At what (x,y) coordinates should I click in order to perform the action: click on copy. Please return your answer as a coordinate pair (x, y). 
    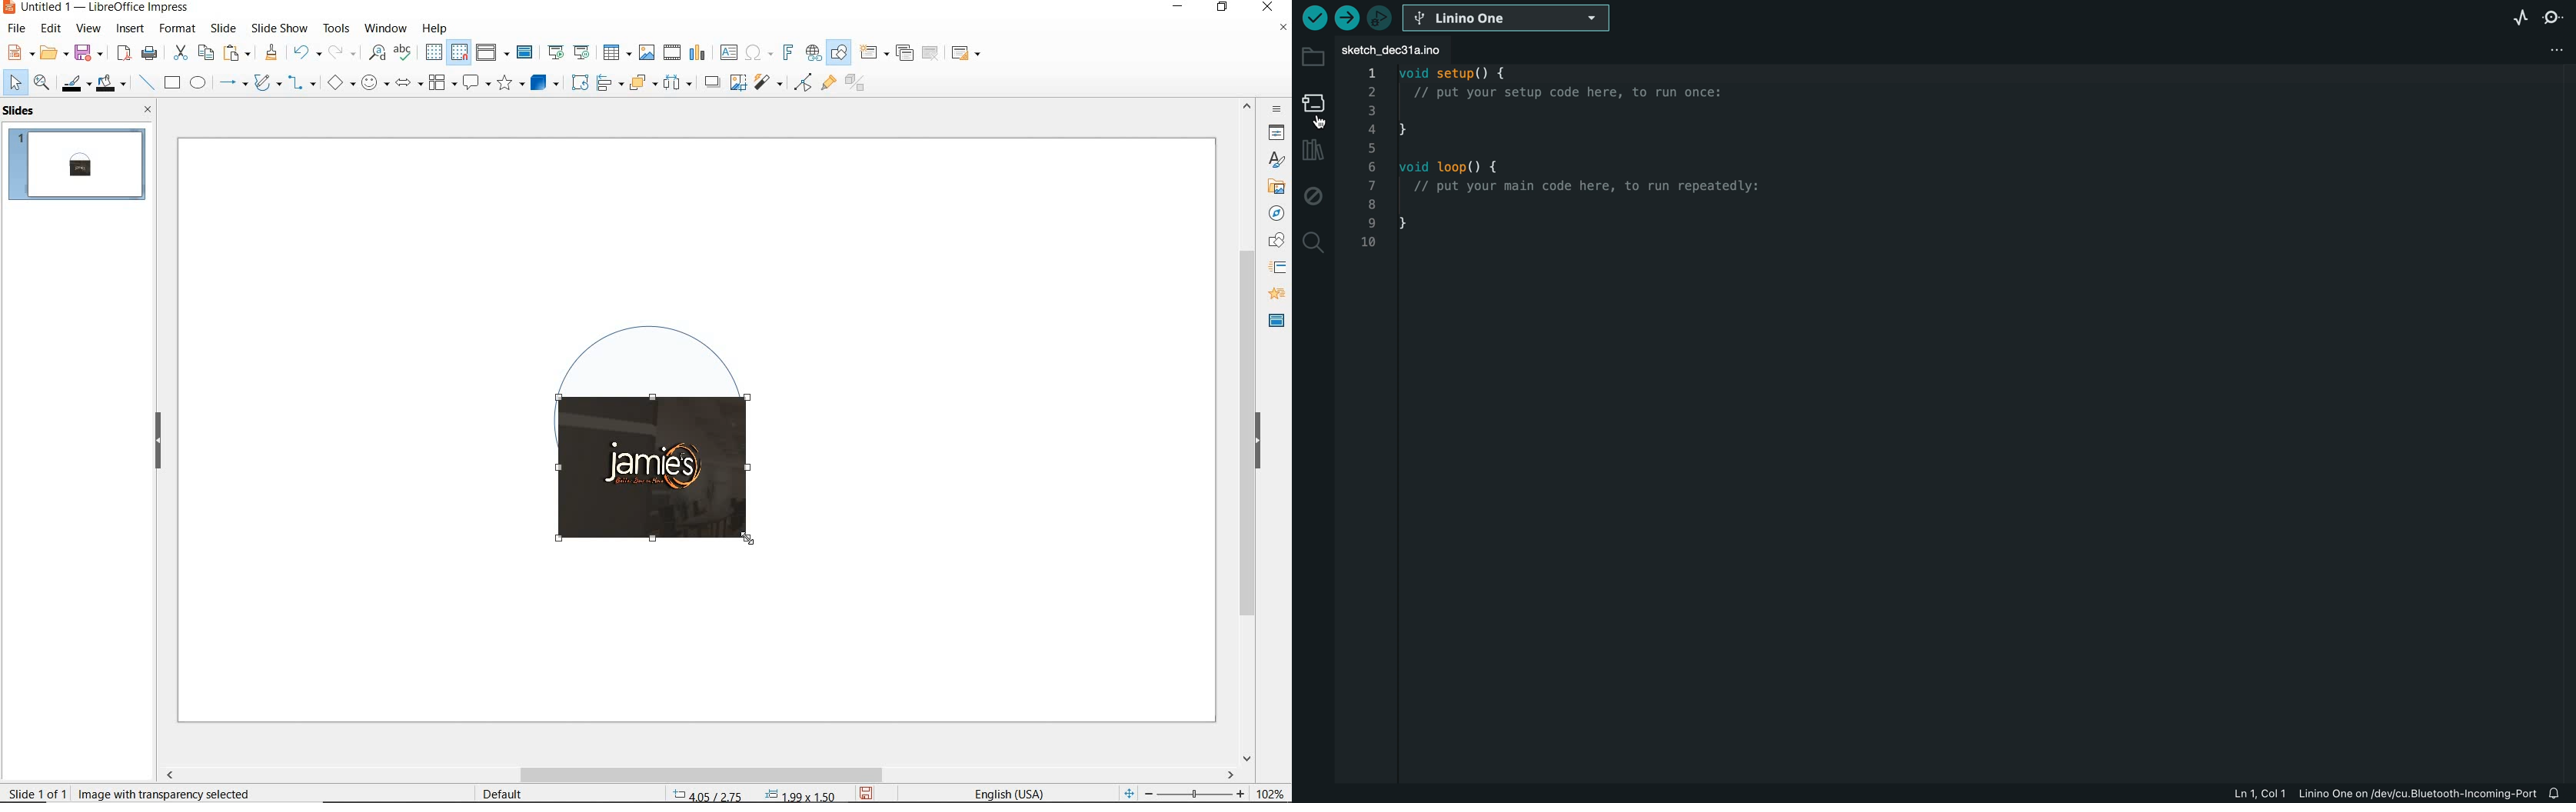
    Looking at the image, I should click on (205, 53).